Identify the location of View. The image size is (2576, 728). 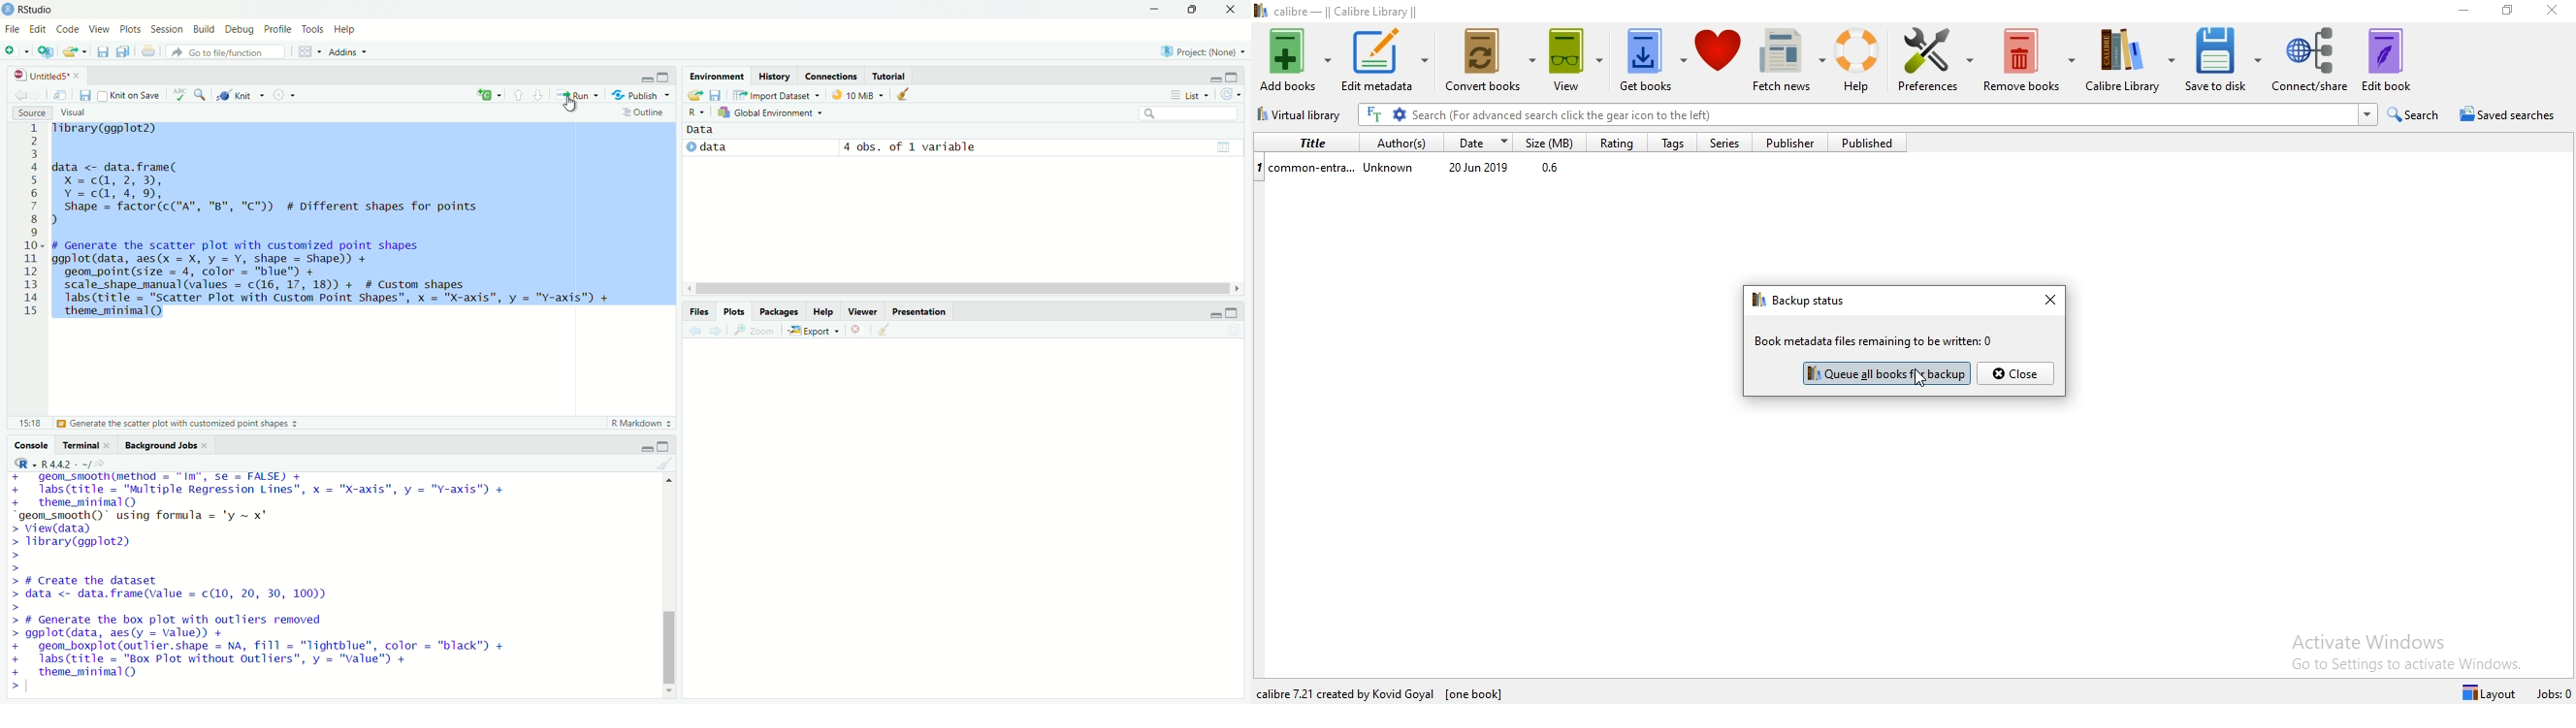
(98, 28).